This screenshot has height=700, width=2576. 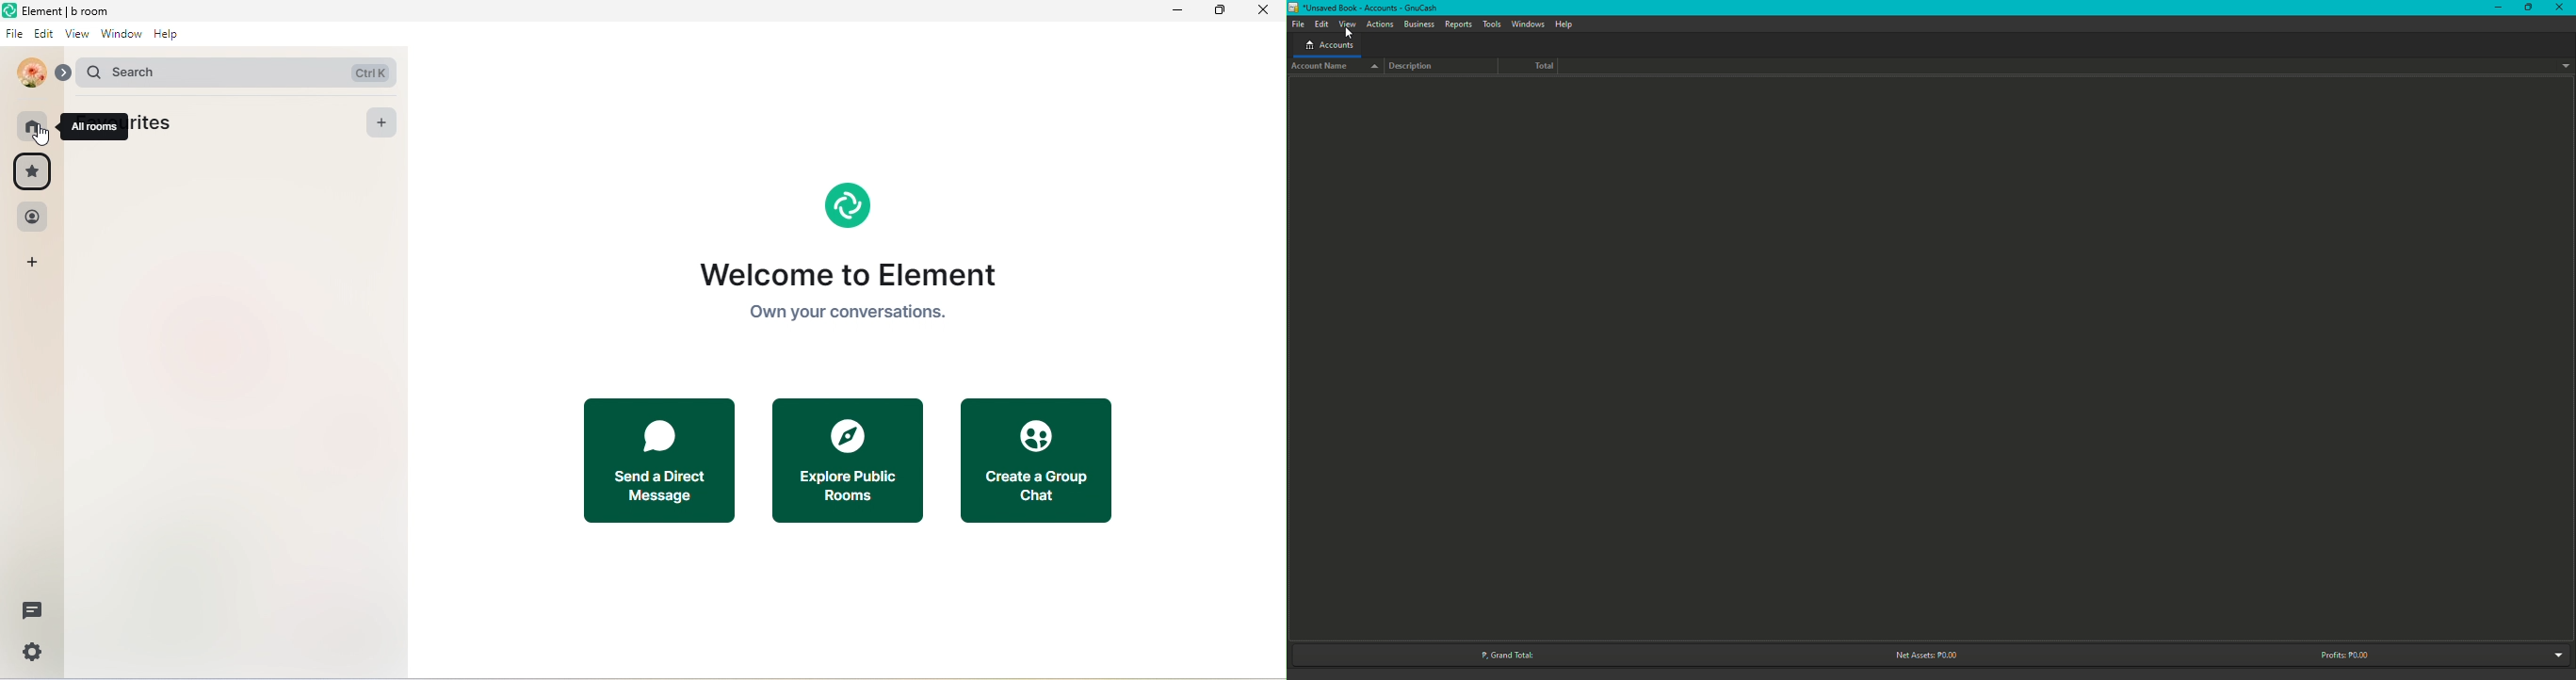 What do you see at coordinates (2565, 66) in the screenshot?
I see `Drop down` at bounding box center [2565, 66].